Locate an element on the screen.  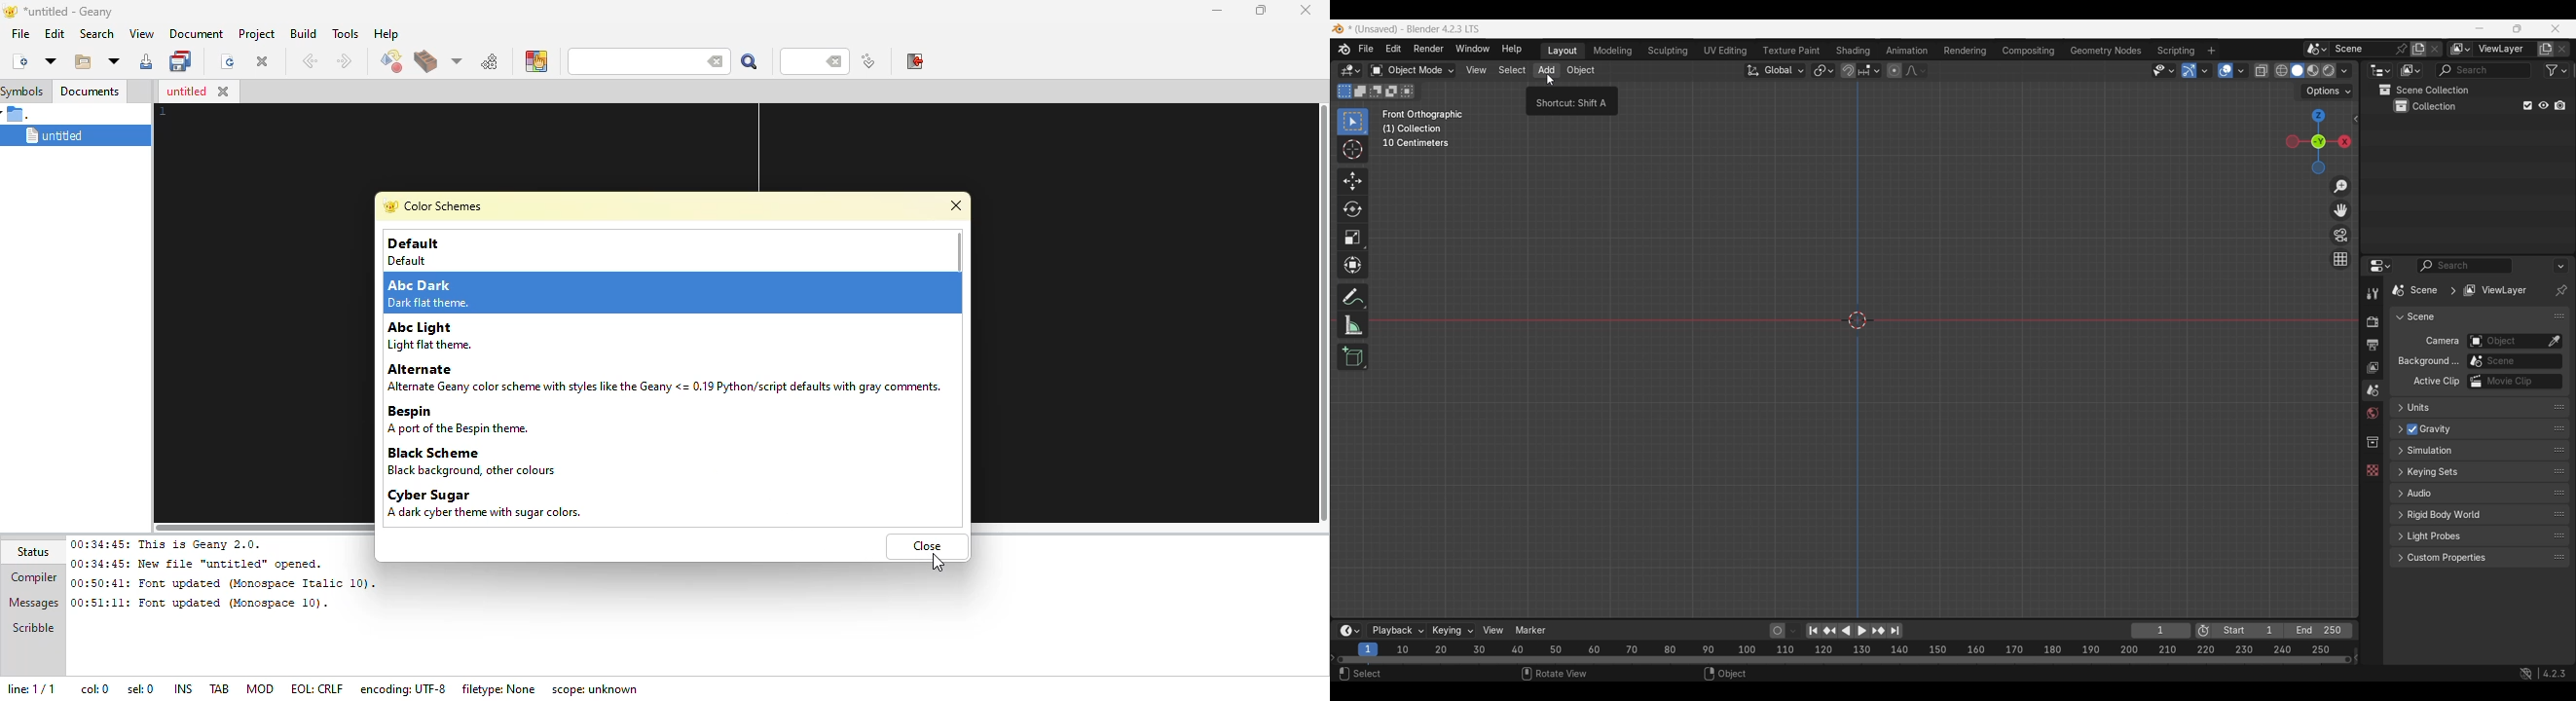
Rotate view is located at coordinates (1554, 675).